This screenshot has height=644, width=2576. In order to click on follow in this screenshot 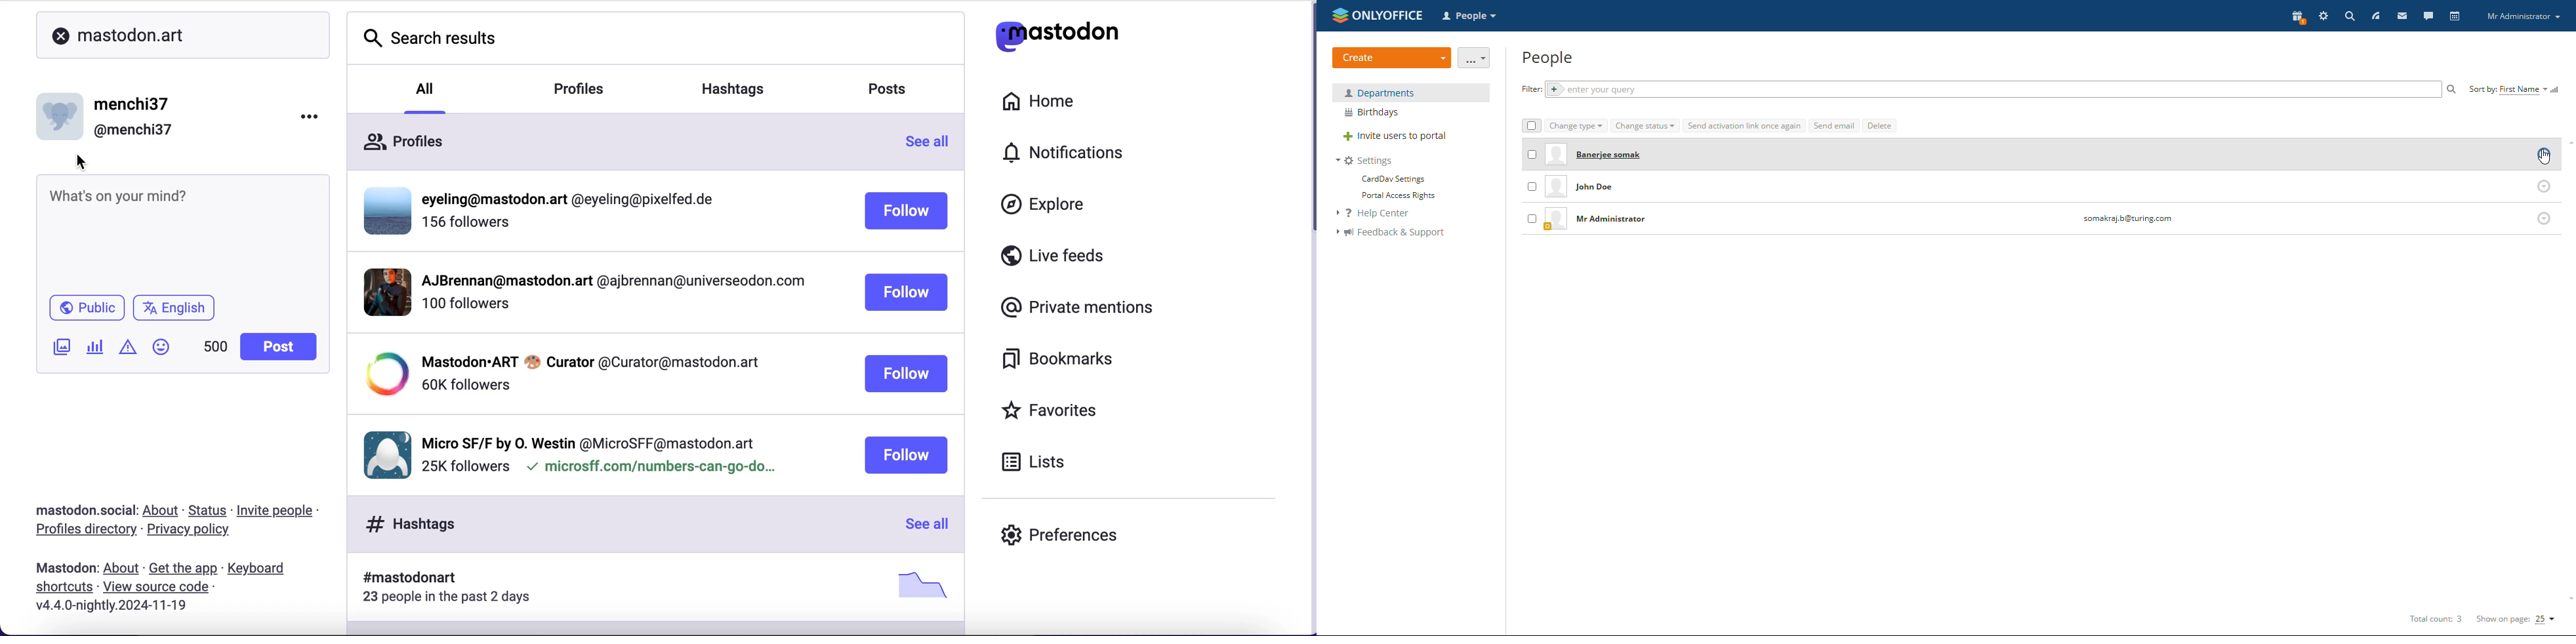, I will do `click(907, 374)`.